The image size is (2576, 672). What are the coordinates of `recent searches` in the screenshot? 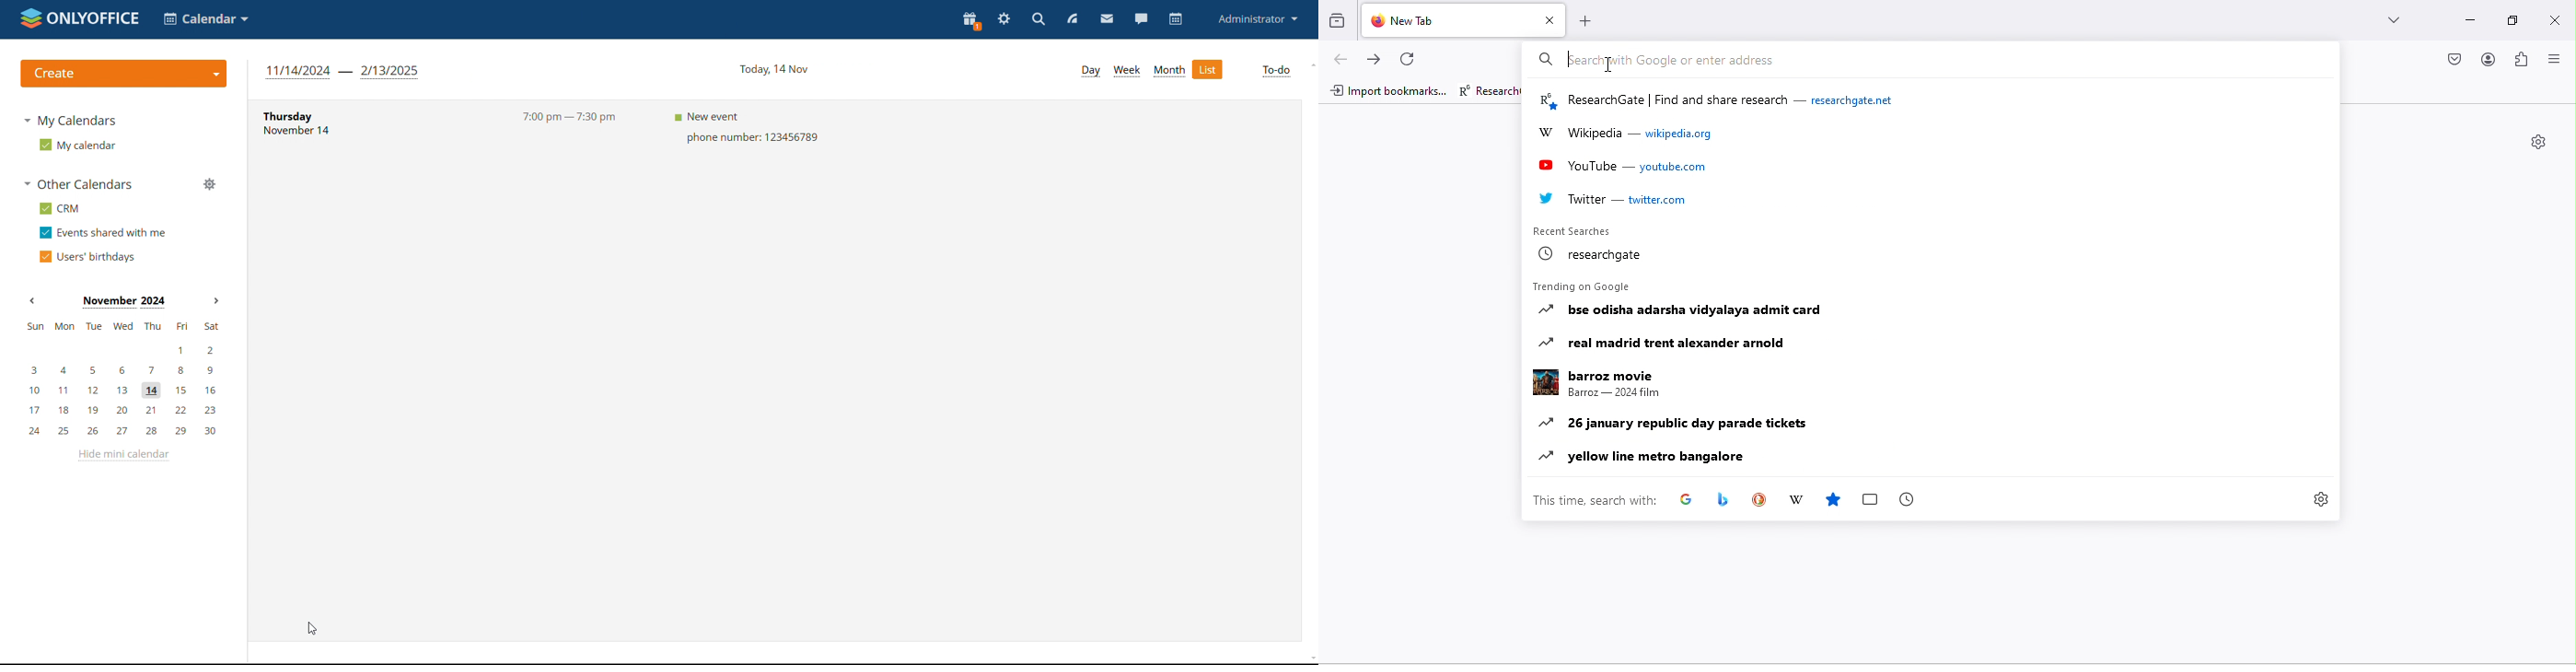 It's located at (1595, 231).